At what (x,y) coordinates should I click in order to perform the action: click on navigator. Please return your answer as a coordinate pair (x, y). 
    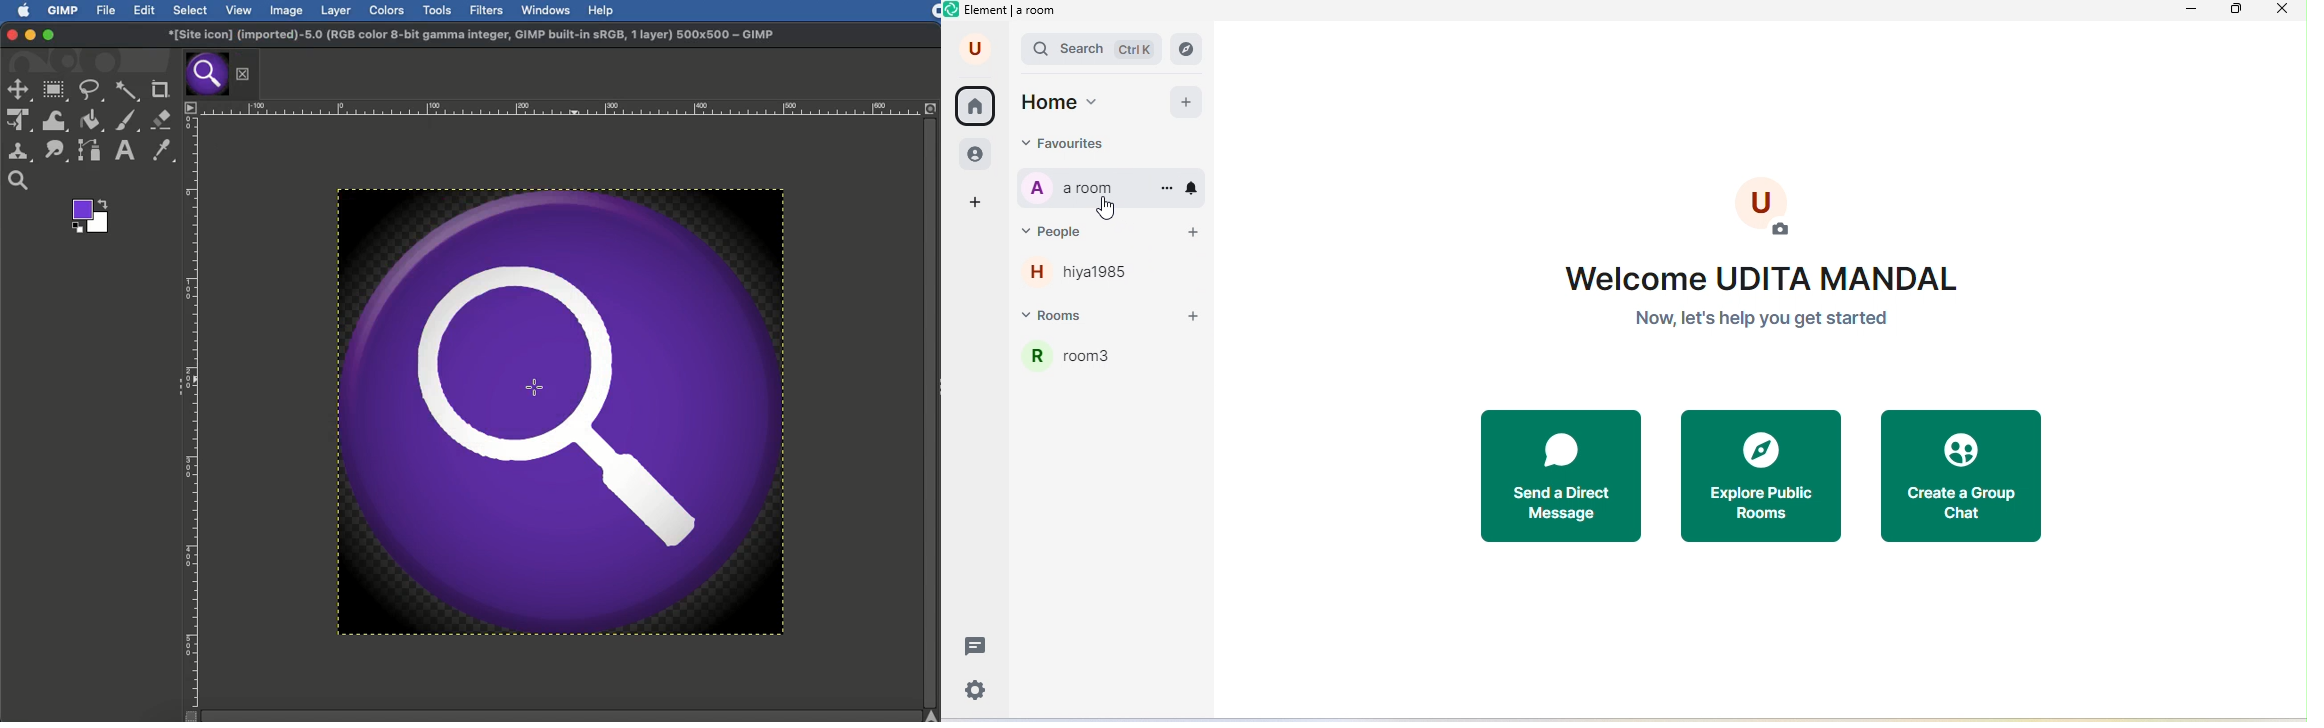
    Looking at the image, I should click on (1192, 48).